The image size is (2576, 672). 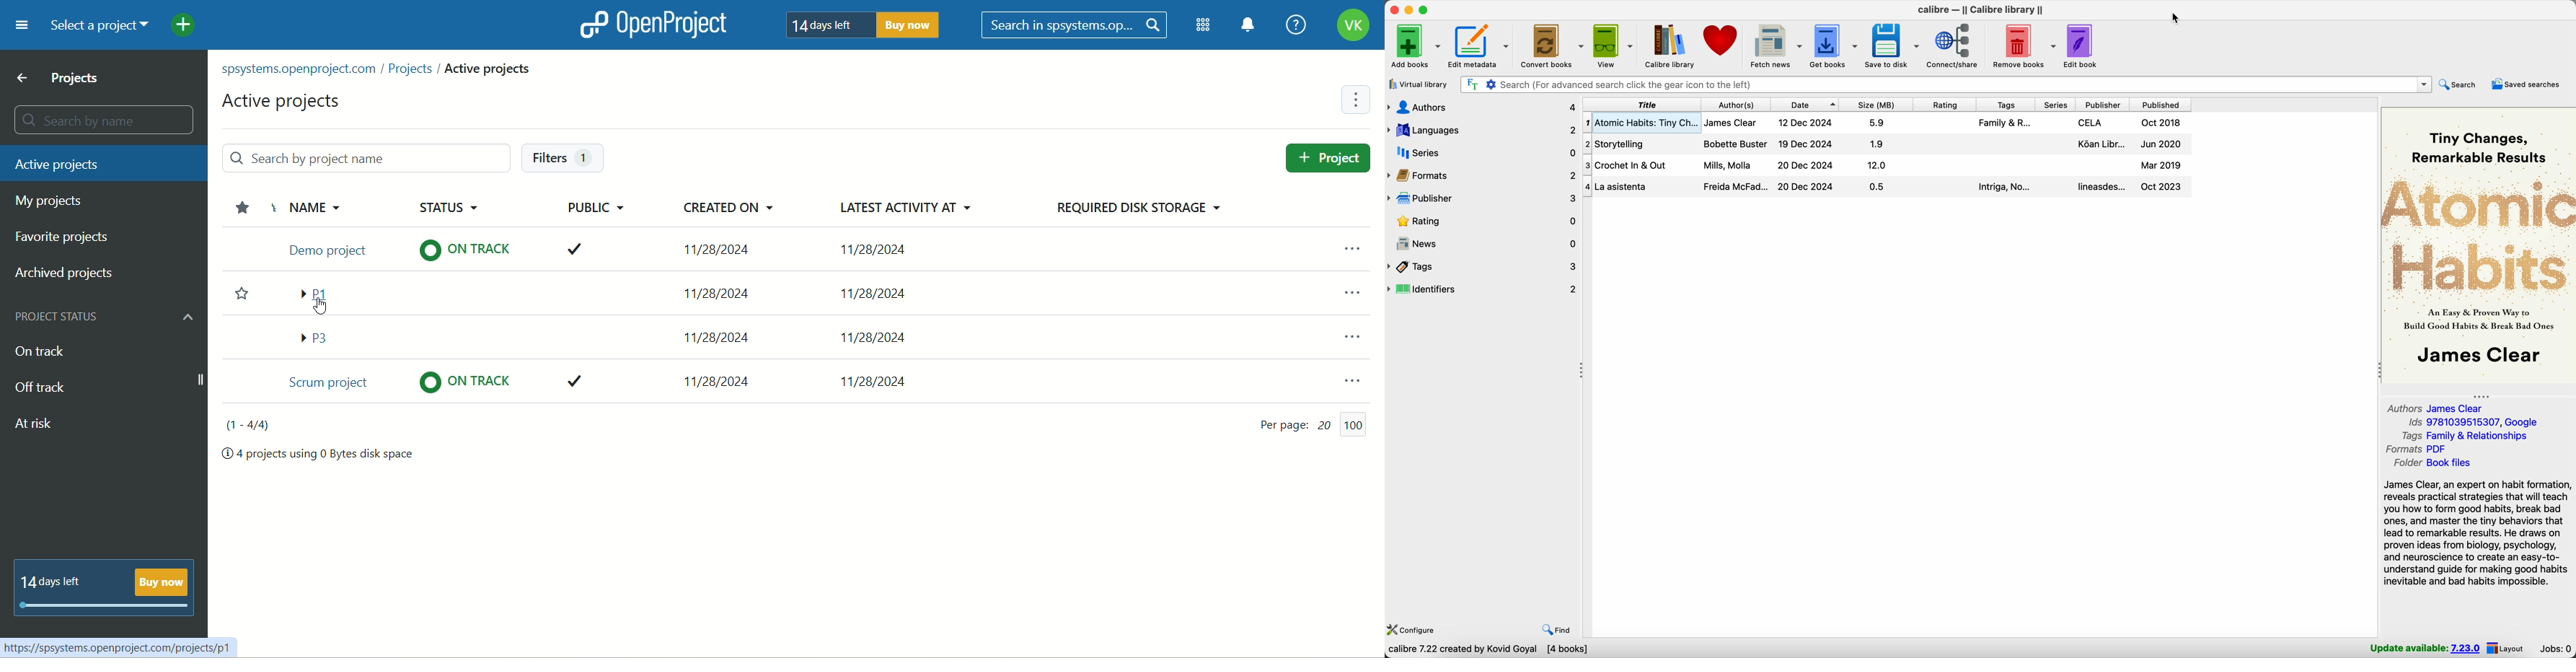 I want to click on connect/share, so click(x=1957, y=46).